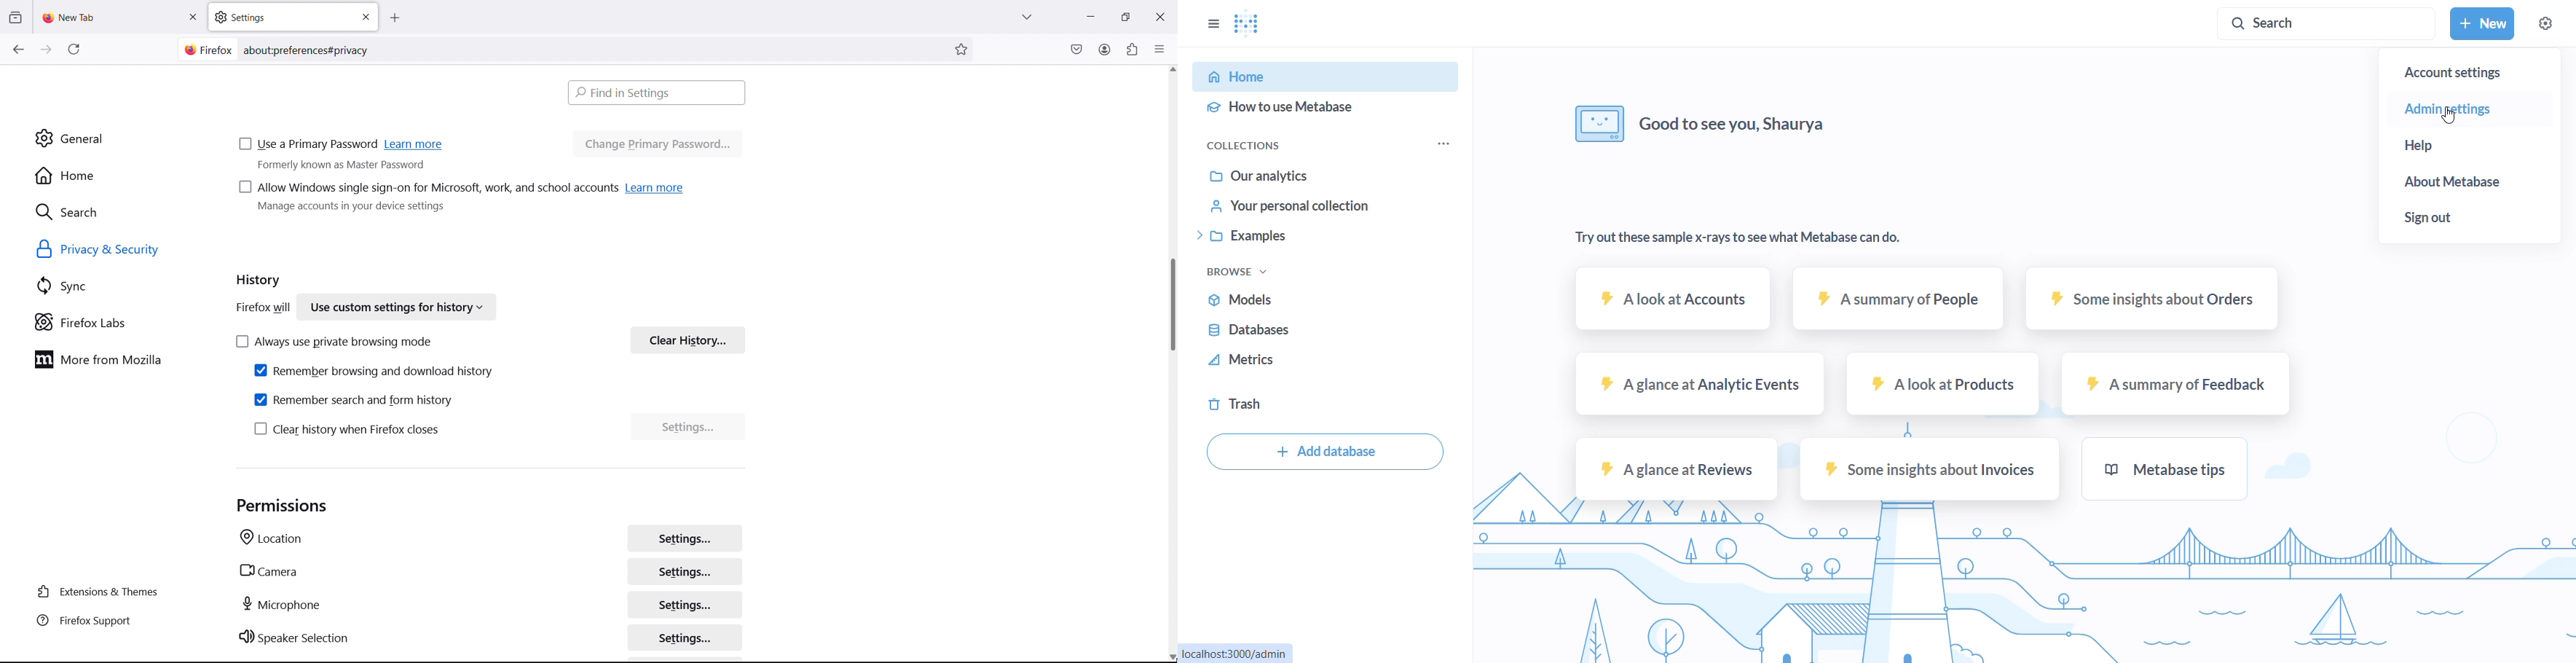 The width and height of the screenshot is (2576, 672). What do you see at coordinates (355, 398) in the screenshot?
I see `remember search and form history` at bounding box center [355, 398].